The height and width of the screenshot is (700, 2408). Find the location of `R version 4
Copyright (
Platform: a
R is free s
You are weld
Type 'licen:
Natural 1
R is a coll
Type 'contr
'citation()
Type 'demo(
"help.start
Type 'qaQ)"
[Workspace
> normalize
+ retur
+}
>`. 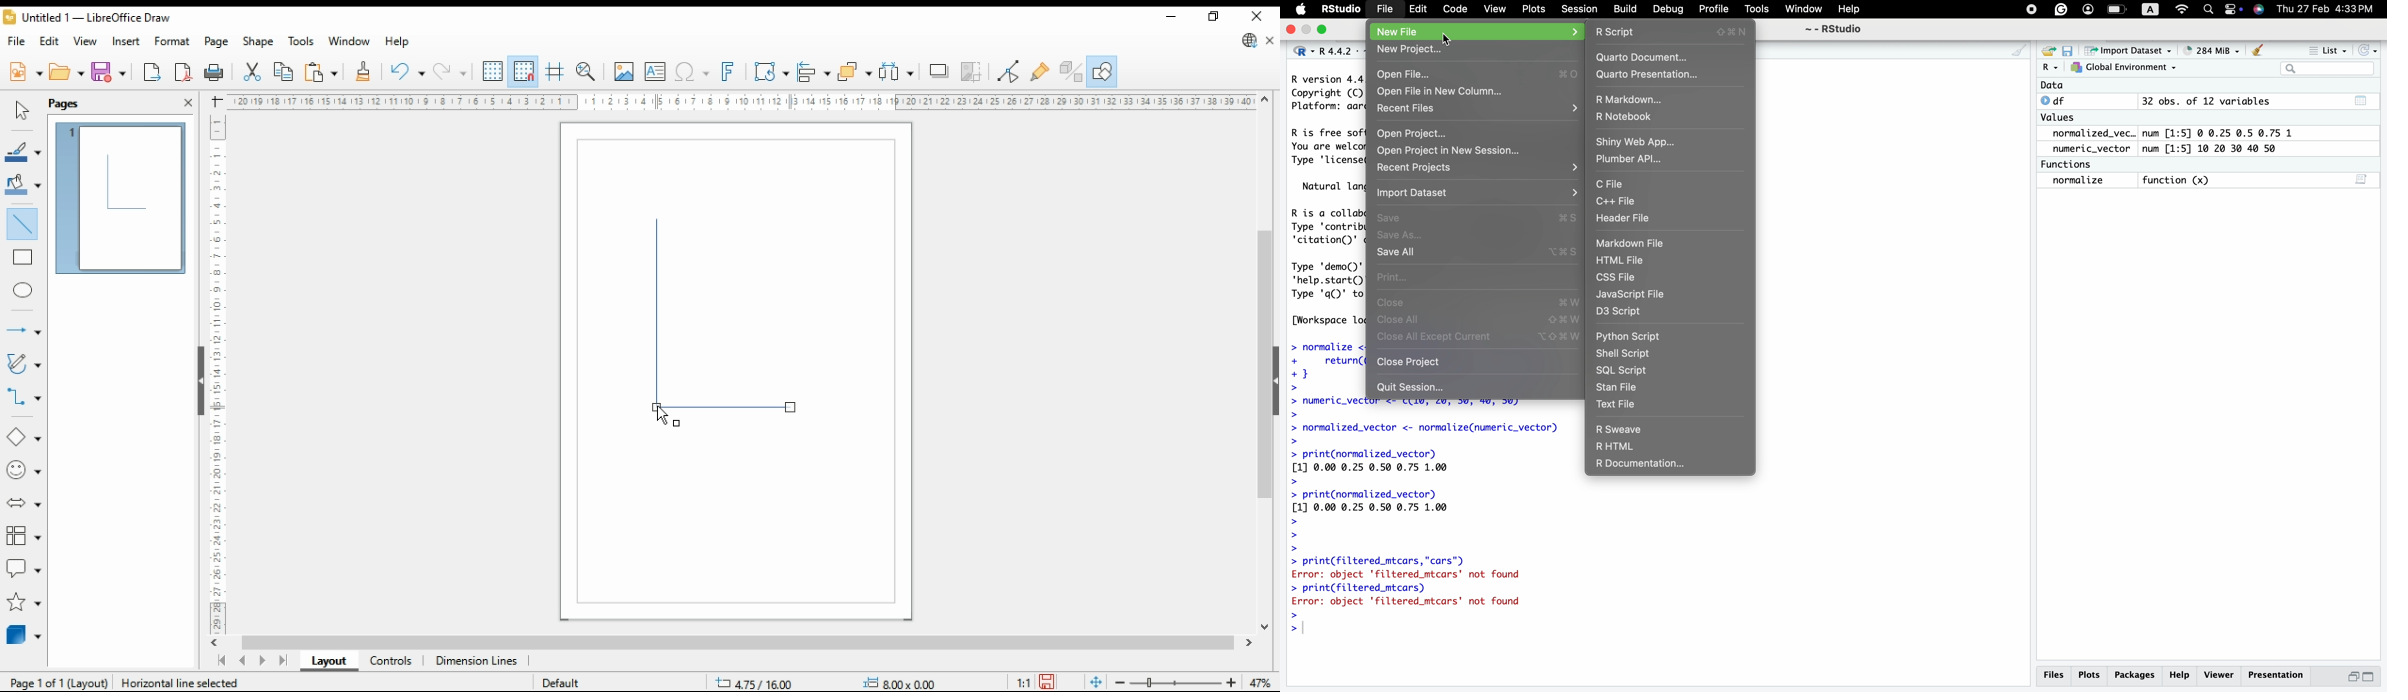

R version 4
Copyright (
Platform: a
R is free s
You are weld
Type 'licen:
Natural 1
R is a coll
Type 'contr
'citation()
Type 'demo(
"help.start
Type 'qaQ)"
[Workspace
> normalize
+ retur
+}
> is located at coordinates (1322, 234).